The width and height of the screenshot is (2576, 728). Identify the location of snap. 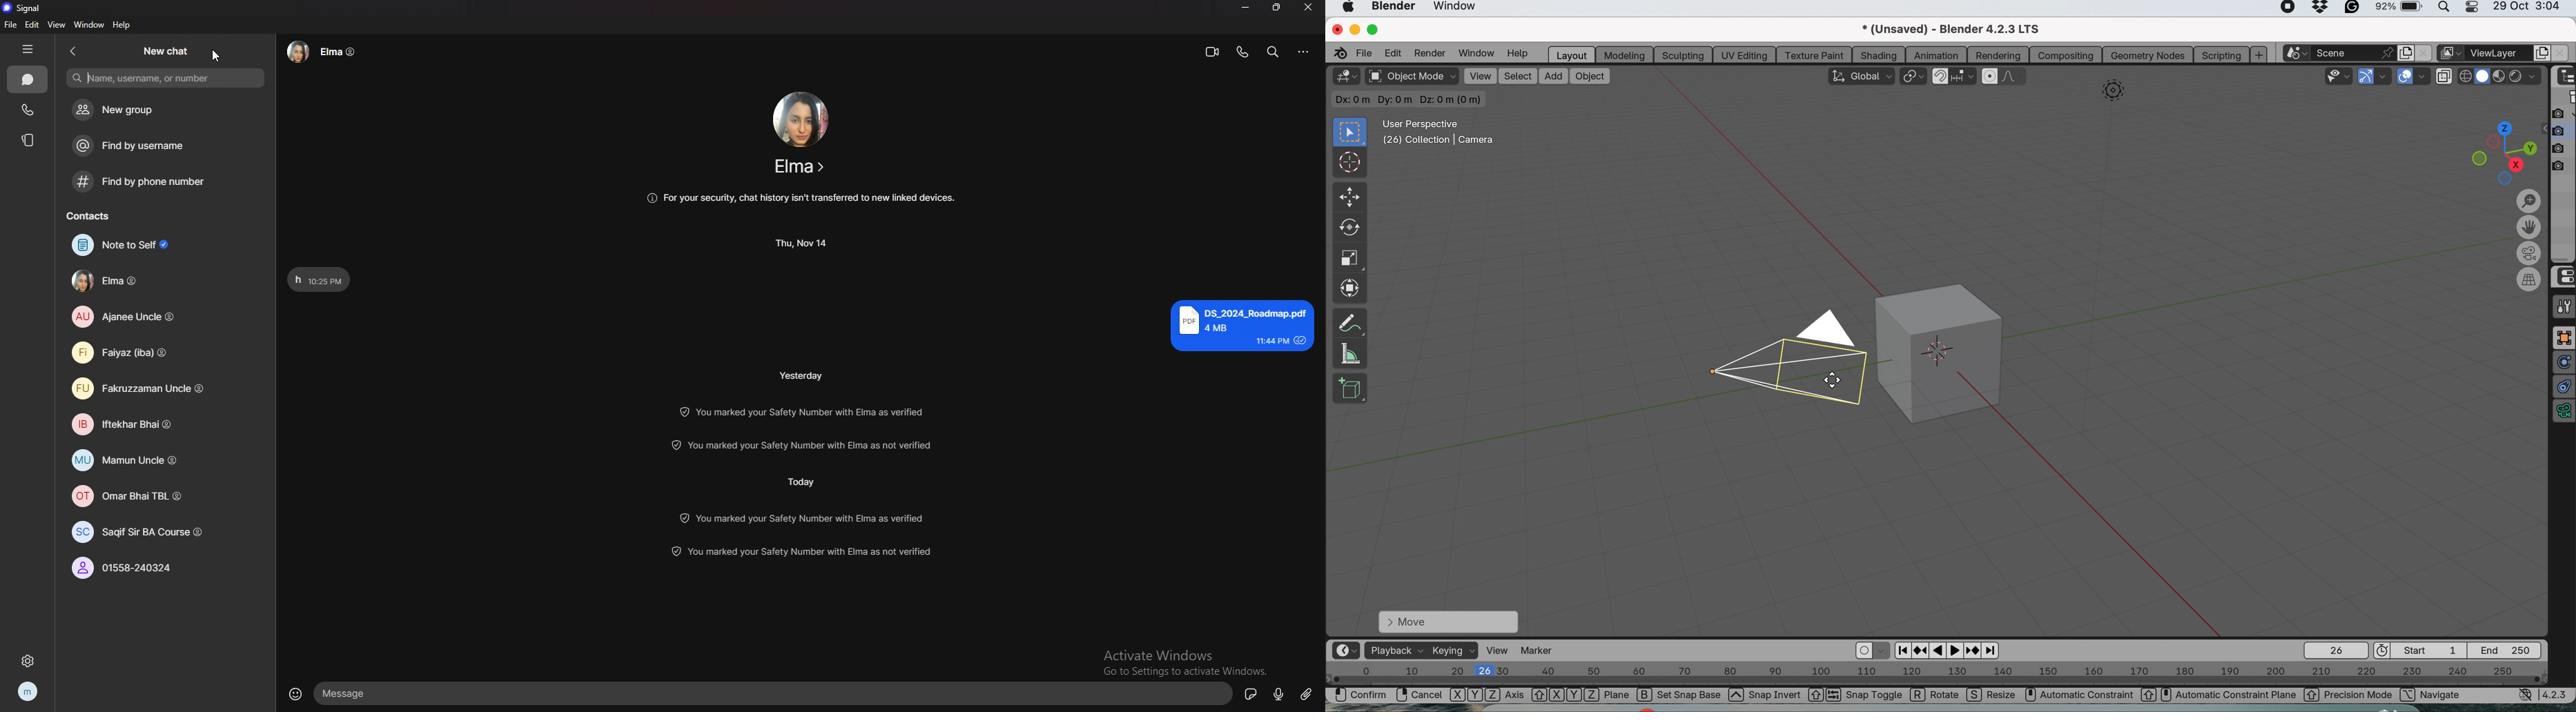
(1940, 75).